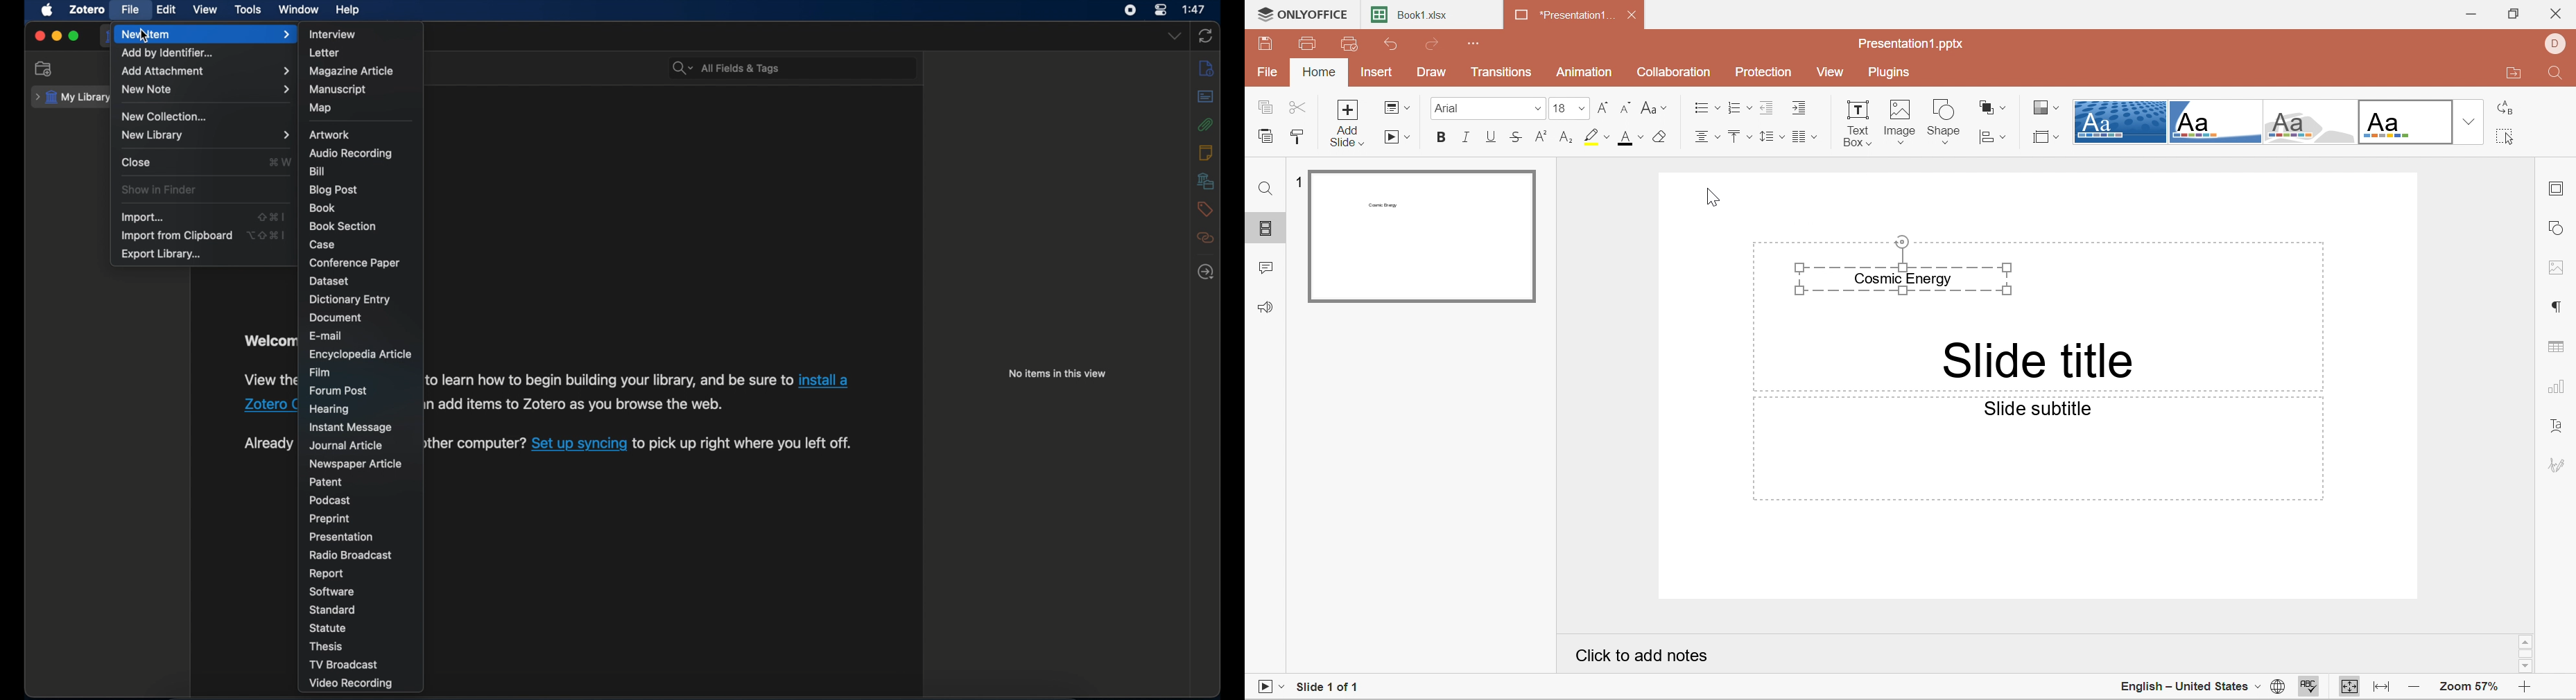 This screenshot has width=2576, height=700. I want to click on Underline, so click(1491, 137).